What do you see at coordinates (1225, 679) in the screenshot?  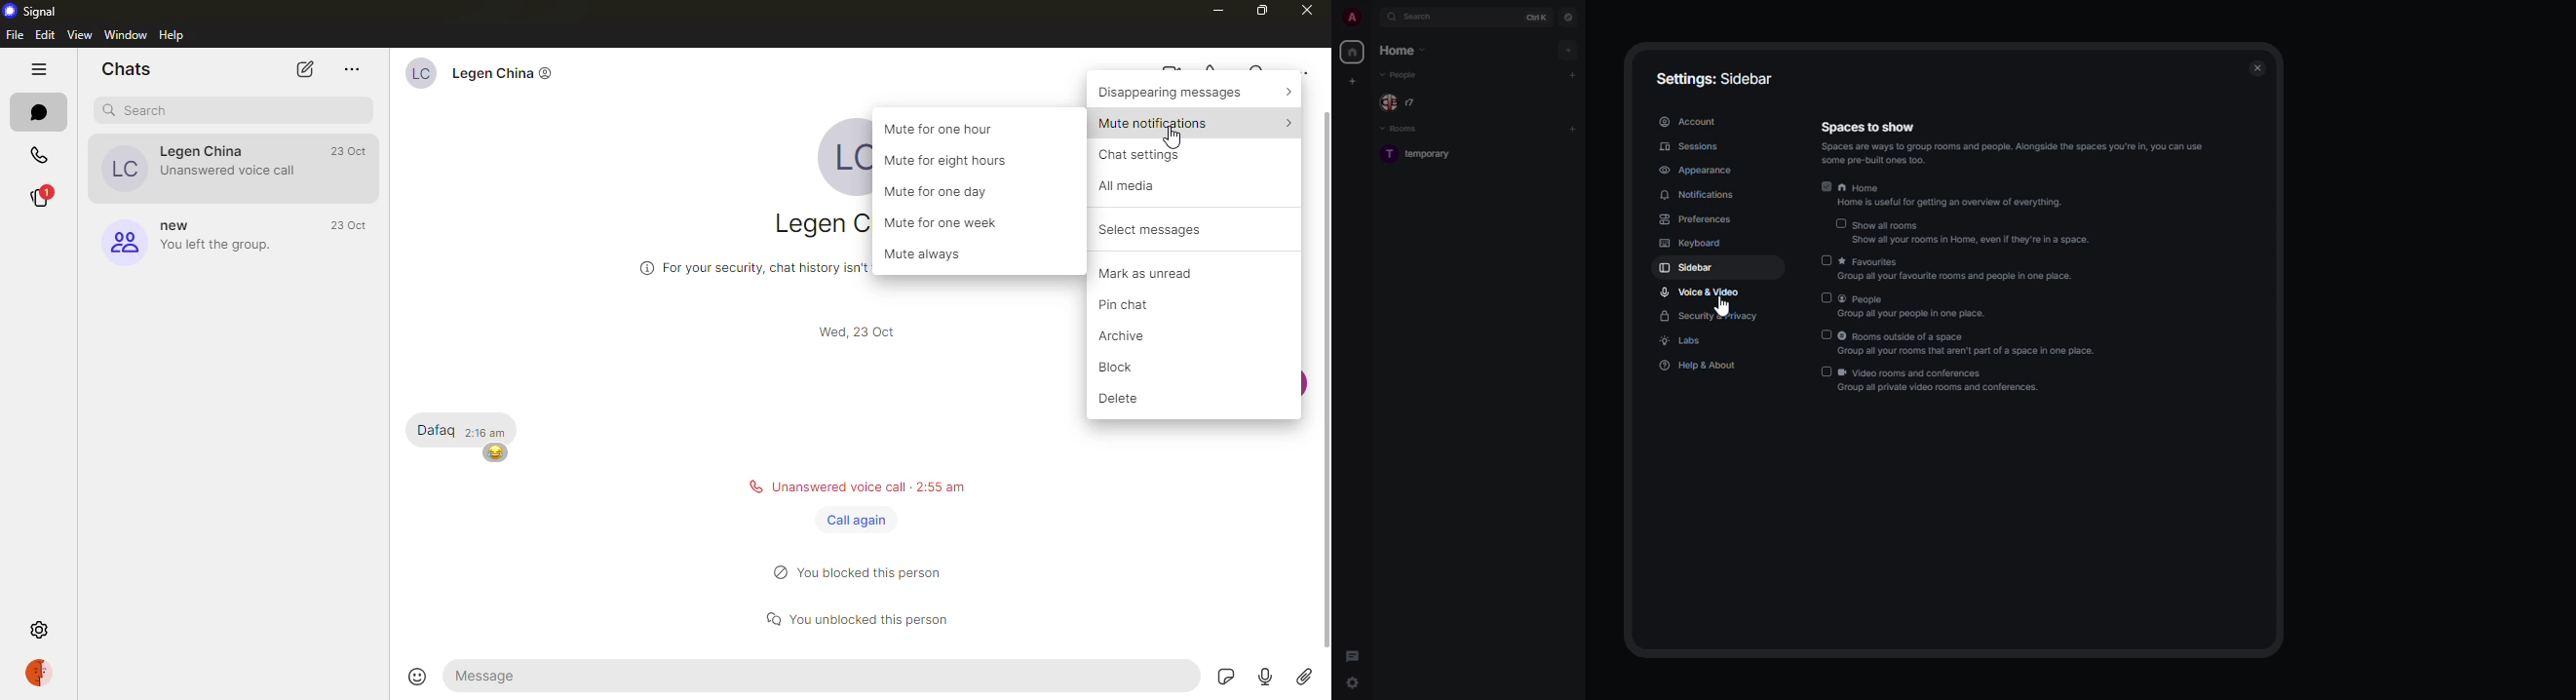 I see `sticker` at bounding box center [1225, 679].